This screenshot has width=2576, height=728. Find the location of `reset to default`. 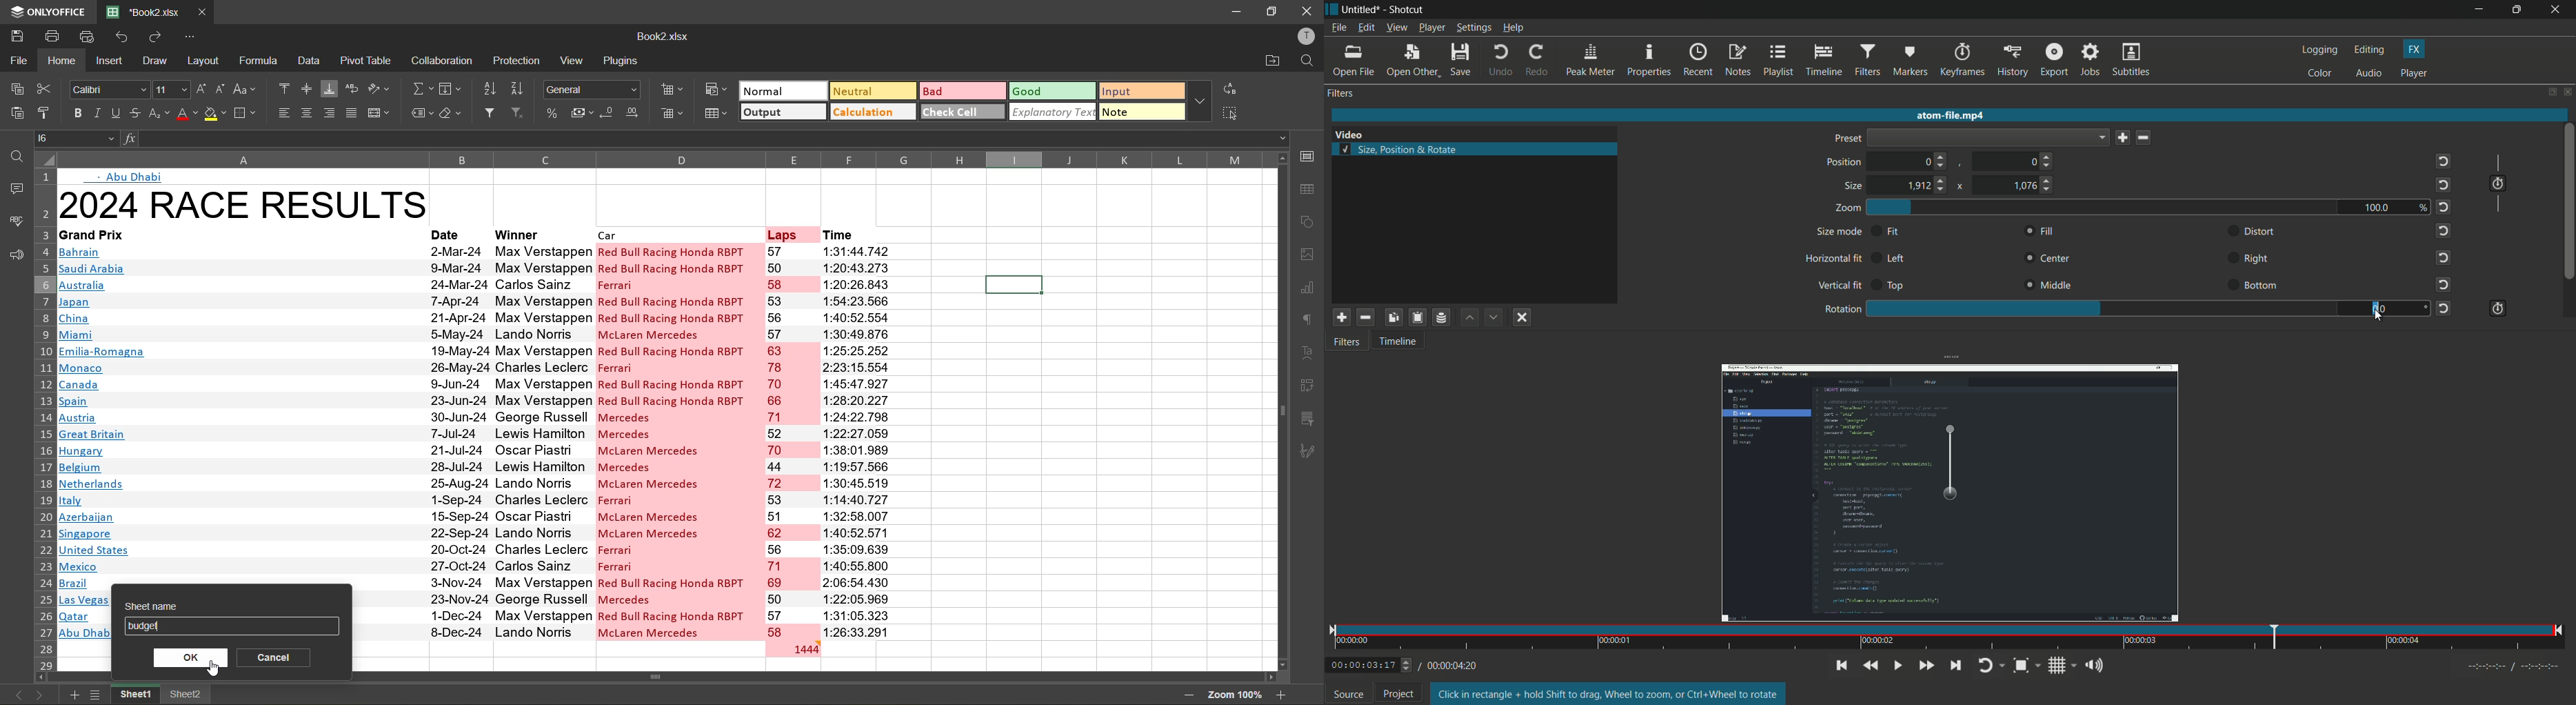

reset to default is located at coordinates (2444, 229).